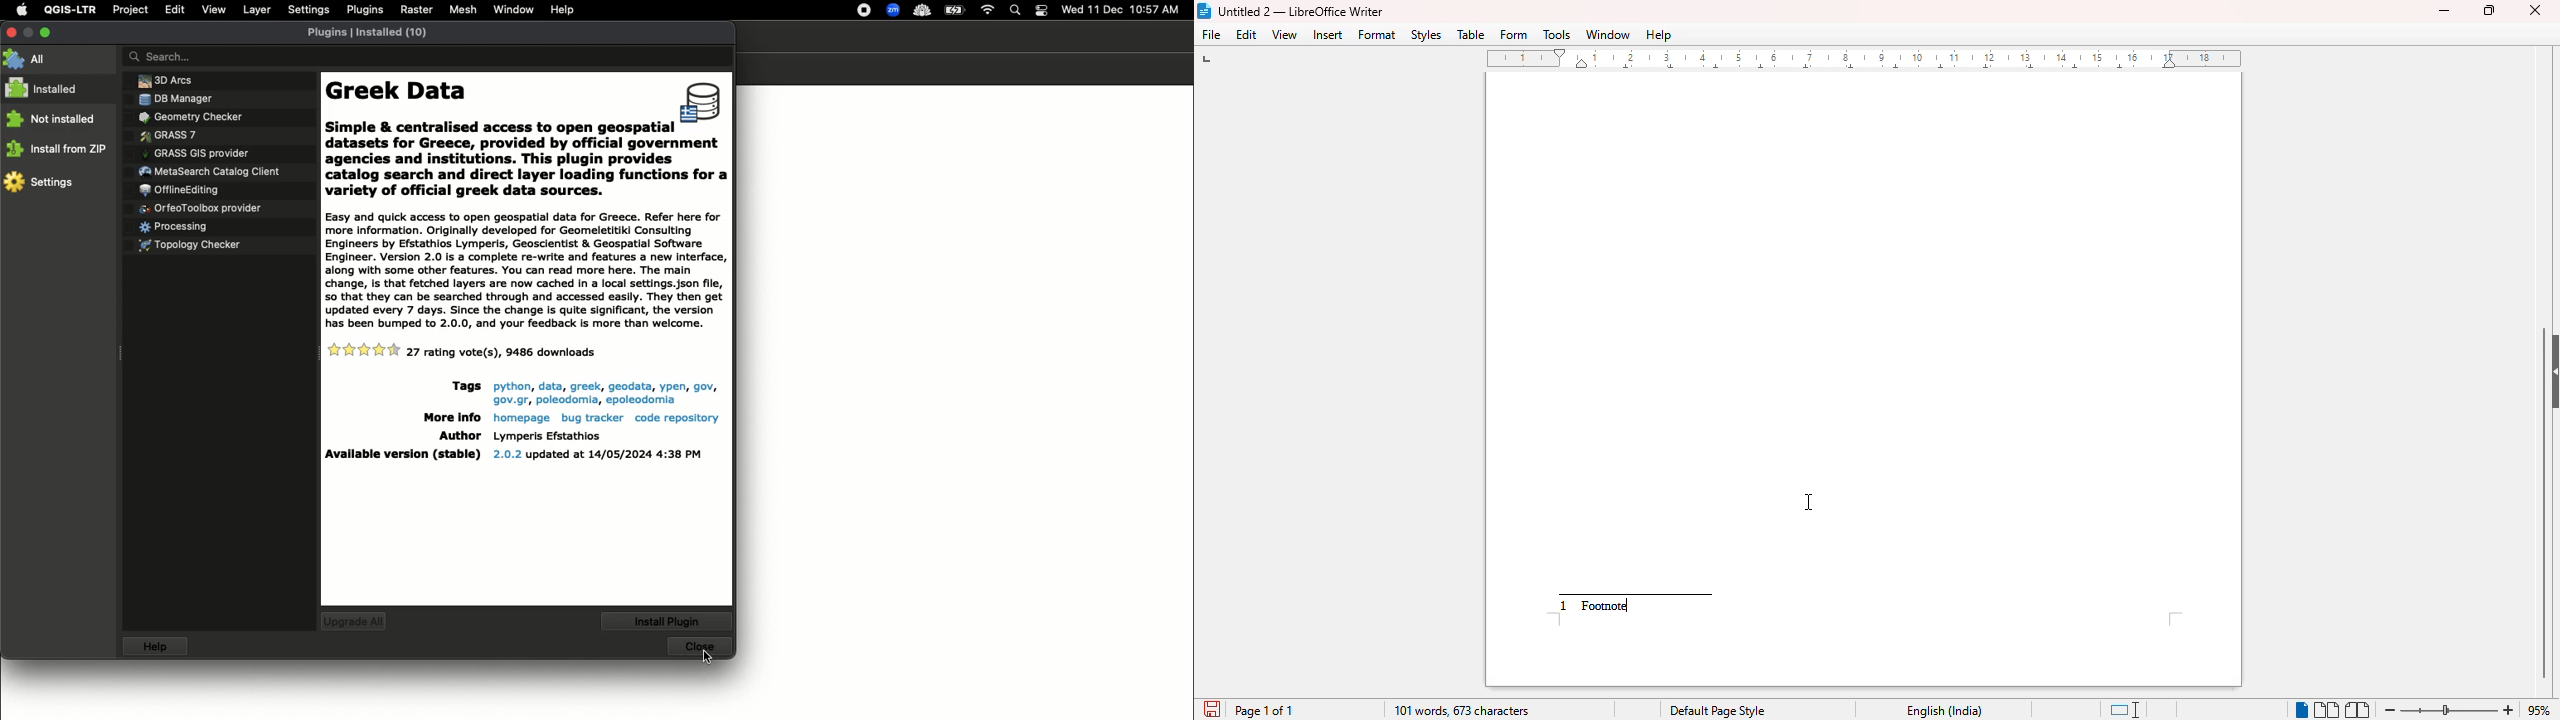  What do you see at coordinates (1041, 9) in the screenshot?
I see `Notification` at bounding box center [1041, 9].